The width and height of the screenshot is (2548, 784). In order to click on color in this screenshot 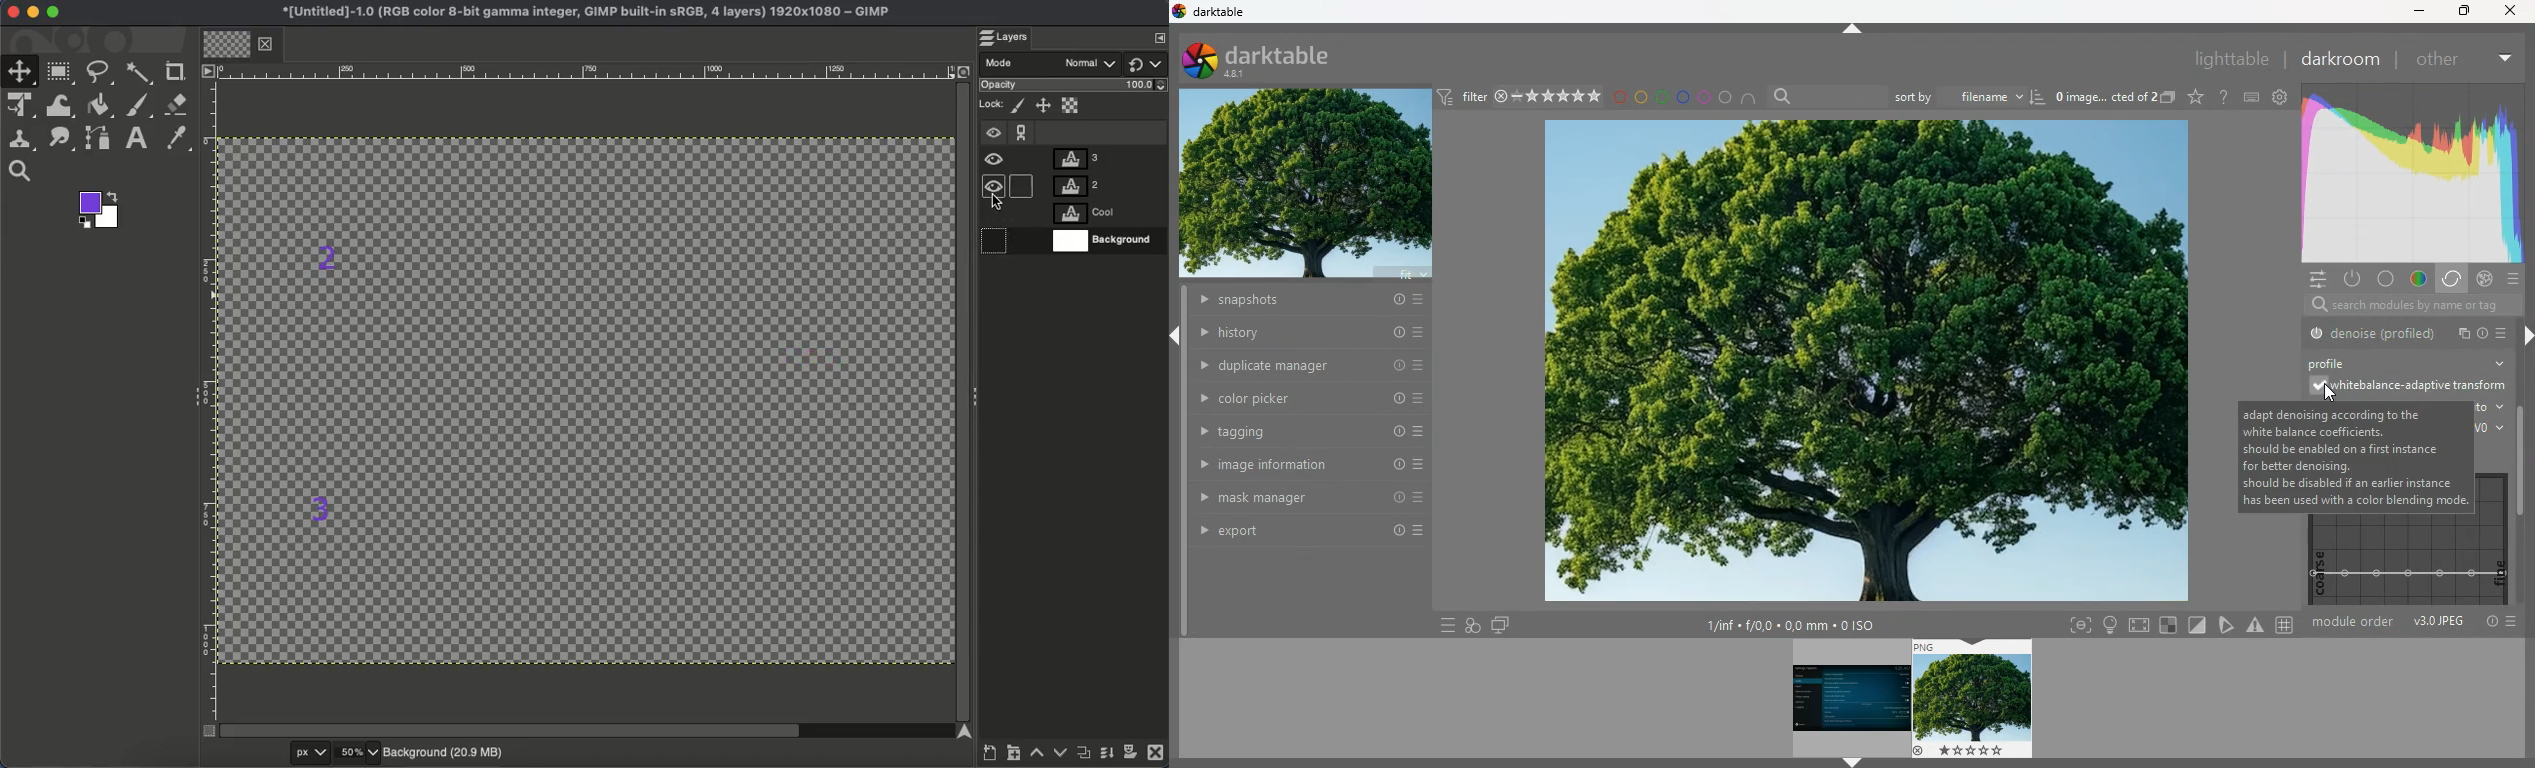, I will do `click(2419, 280)`.